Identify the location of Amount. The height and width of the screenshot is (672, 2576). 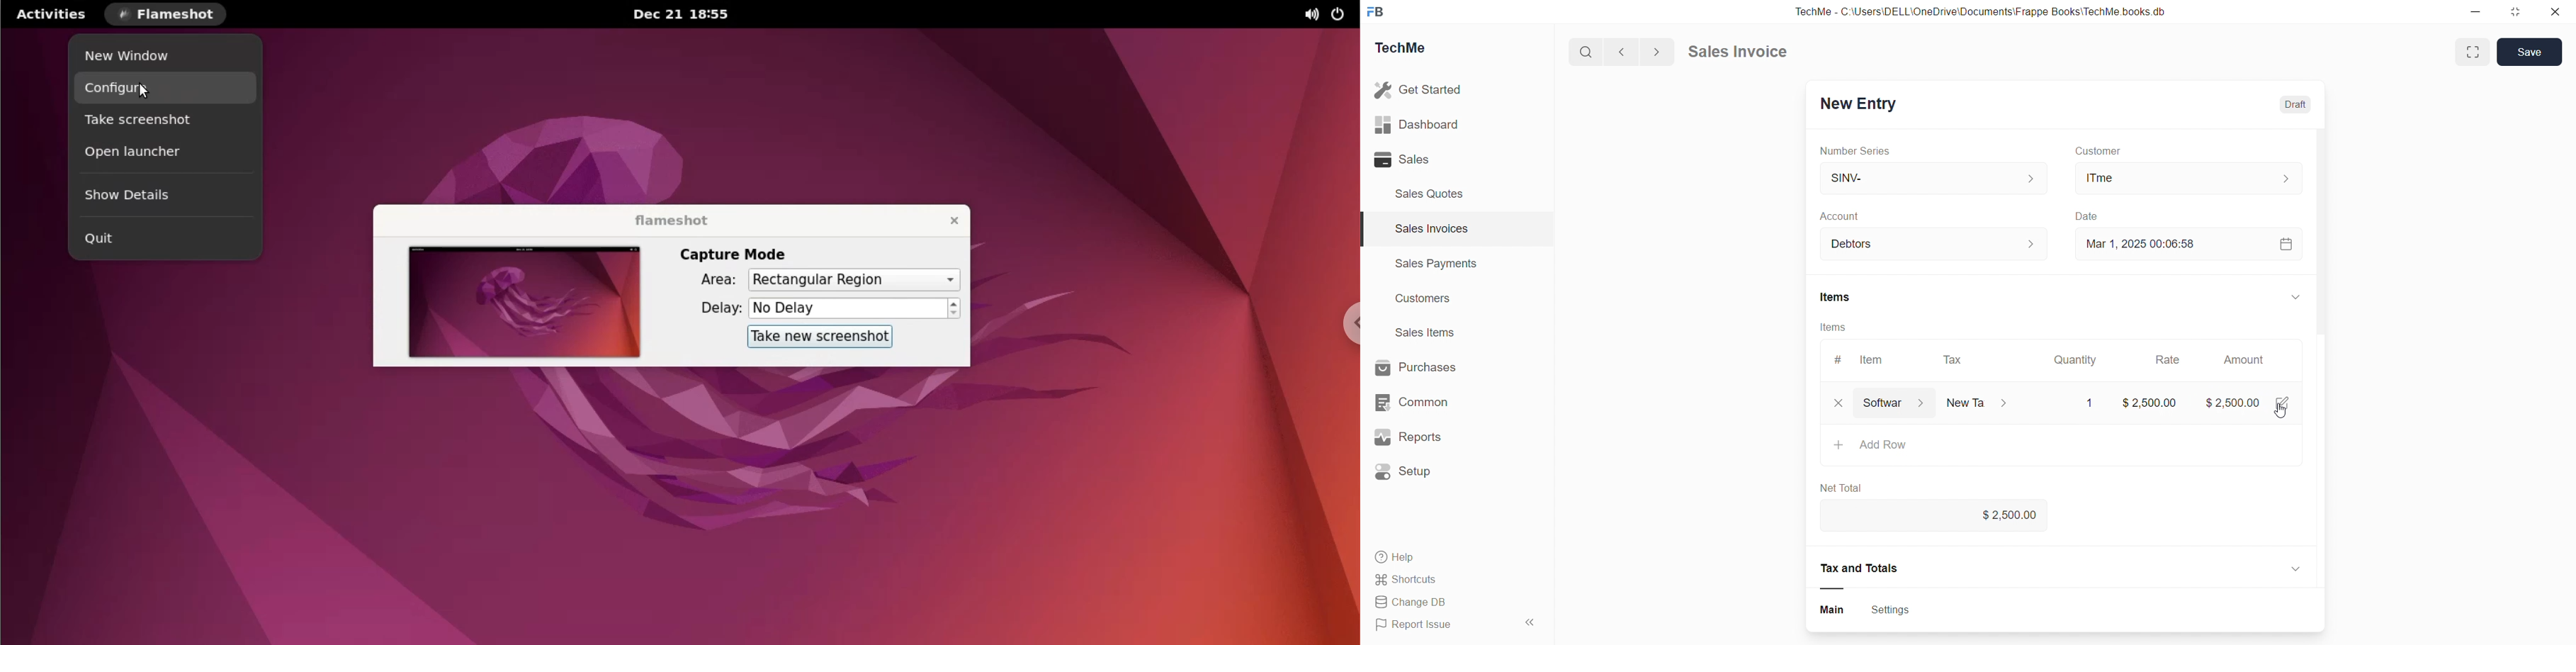
(2243, 361).